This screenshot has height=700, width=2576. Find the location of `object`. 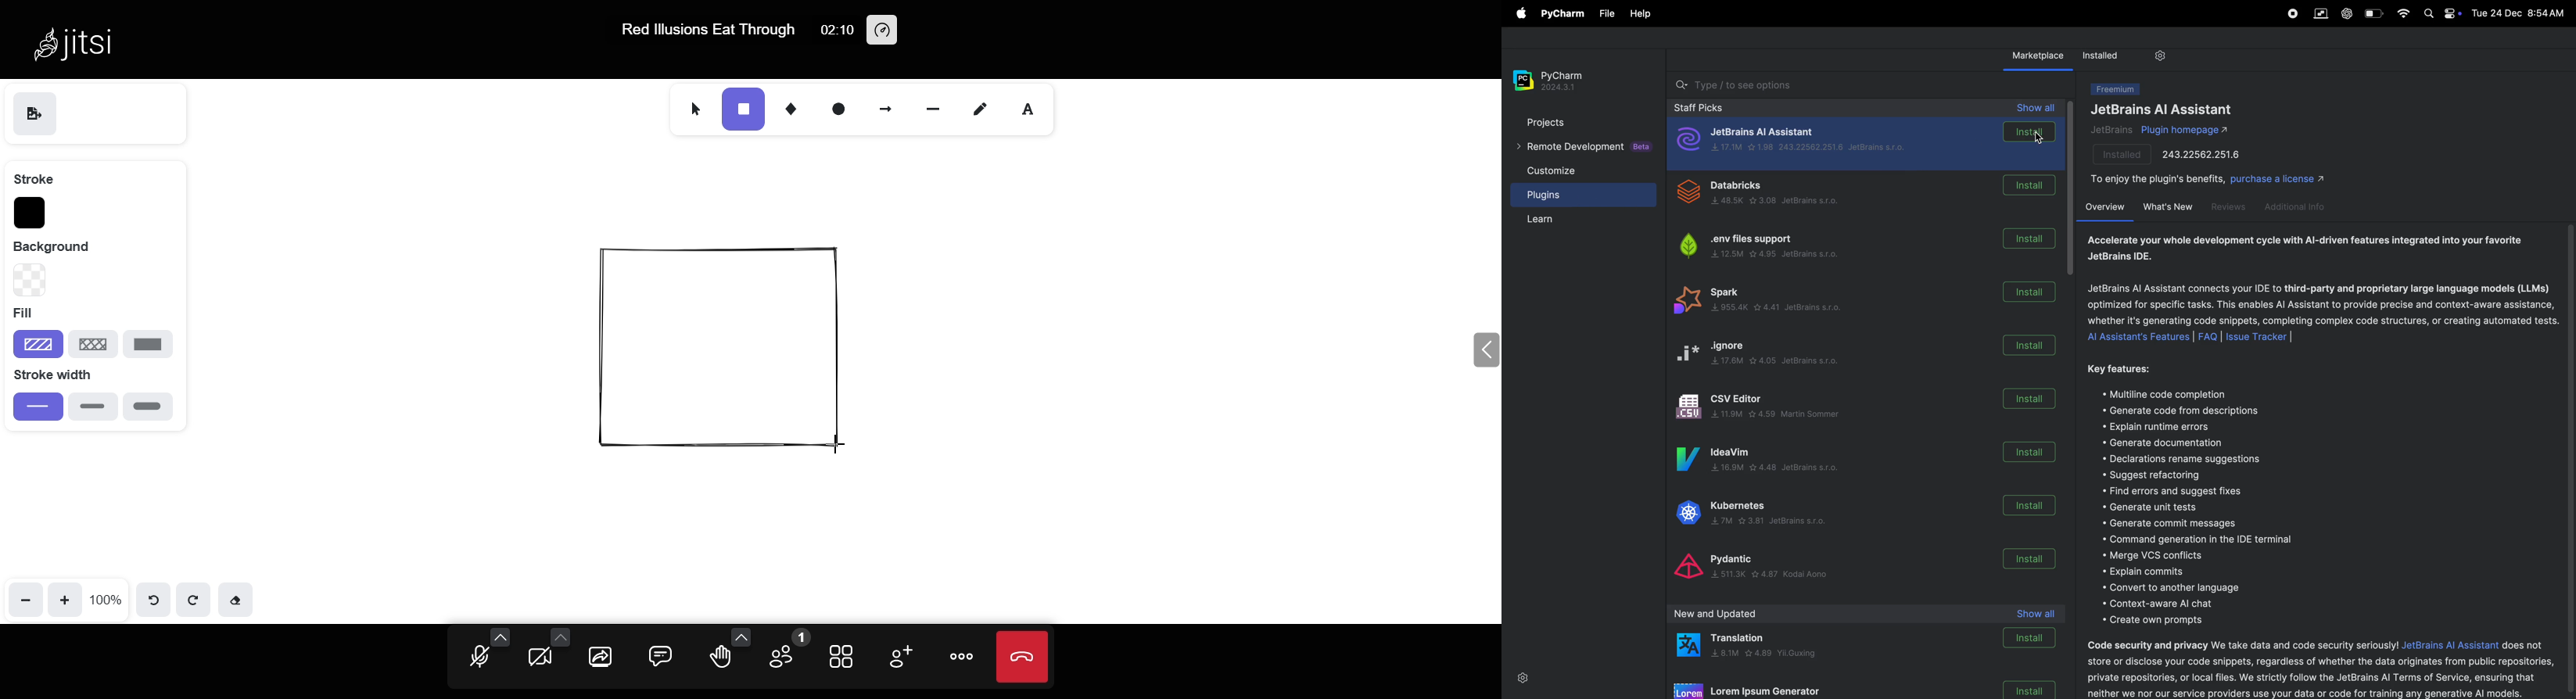

object is located at coordinates (718, 348).